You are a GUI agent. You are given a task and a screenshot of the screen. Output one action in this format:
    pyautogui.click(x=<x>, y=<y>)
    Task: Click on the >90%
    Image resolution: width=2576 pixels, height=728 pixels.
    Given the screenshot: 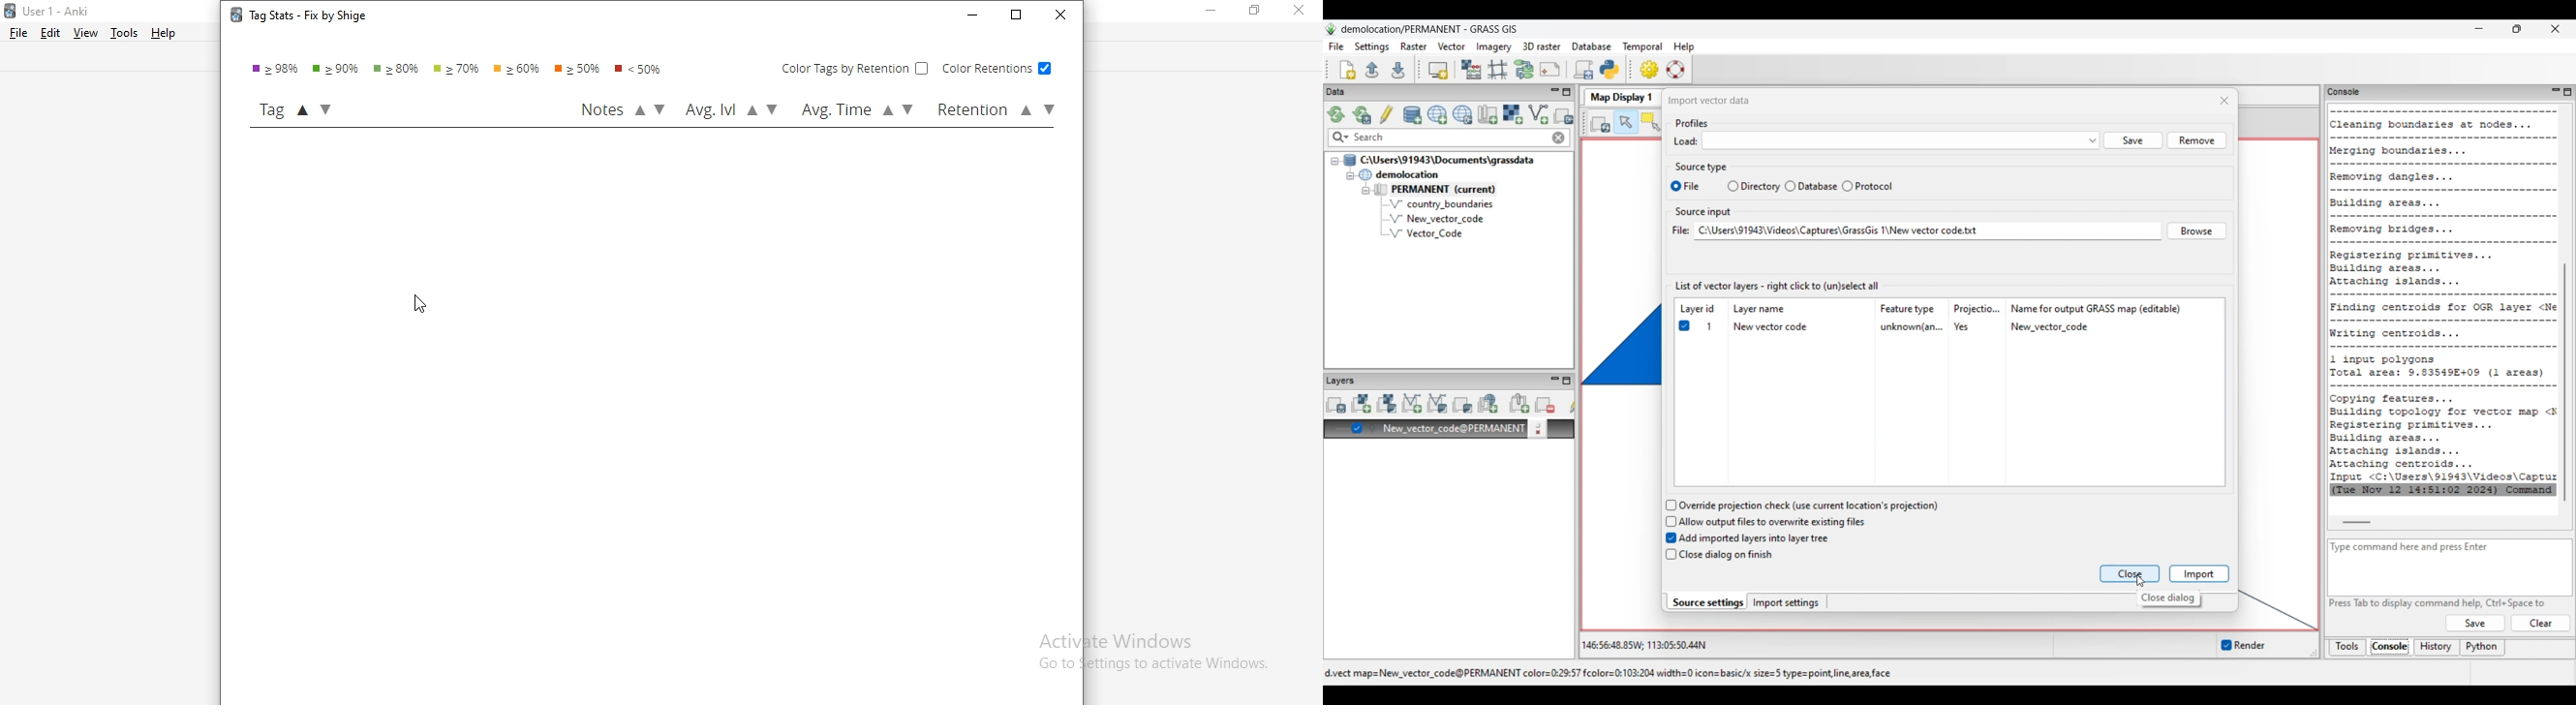 What is the action you would take?
    pyautogui.click(x=339, y=69)
    